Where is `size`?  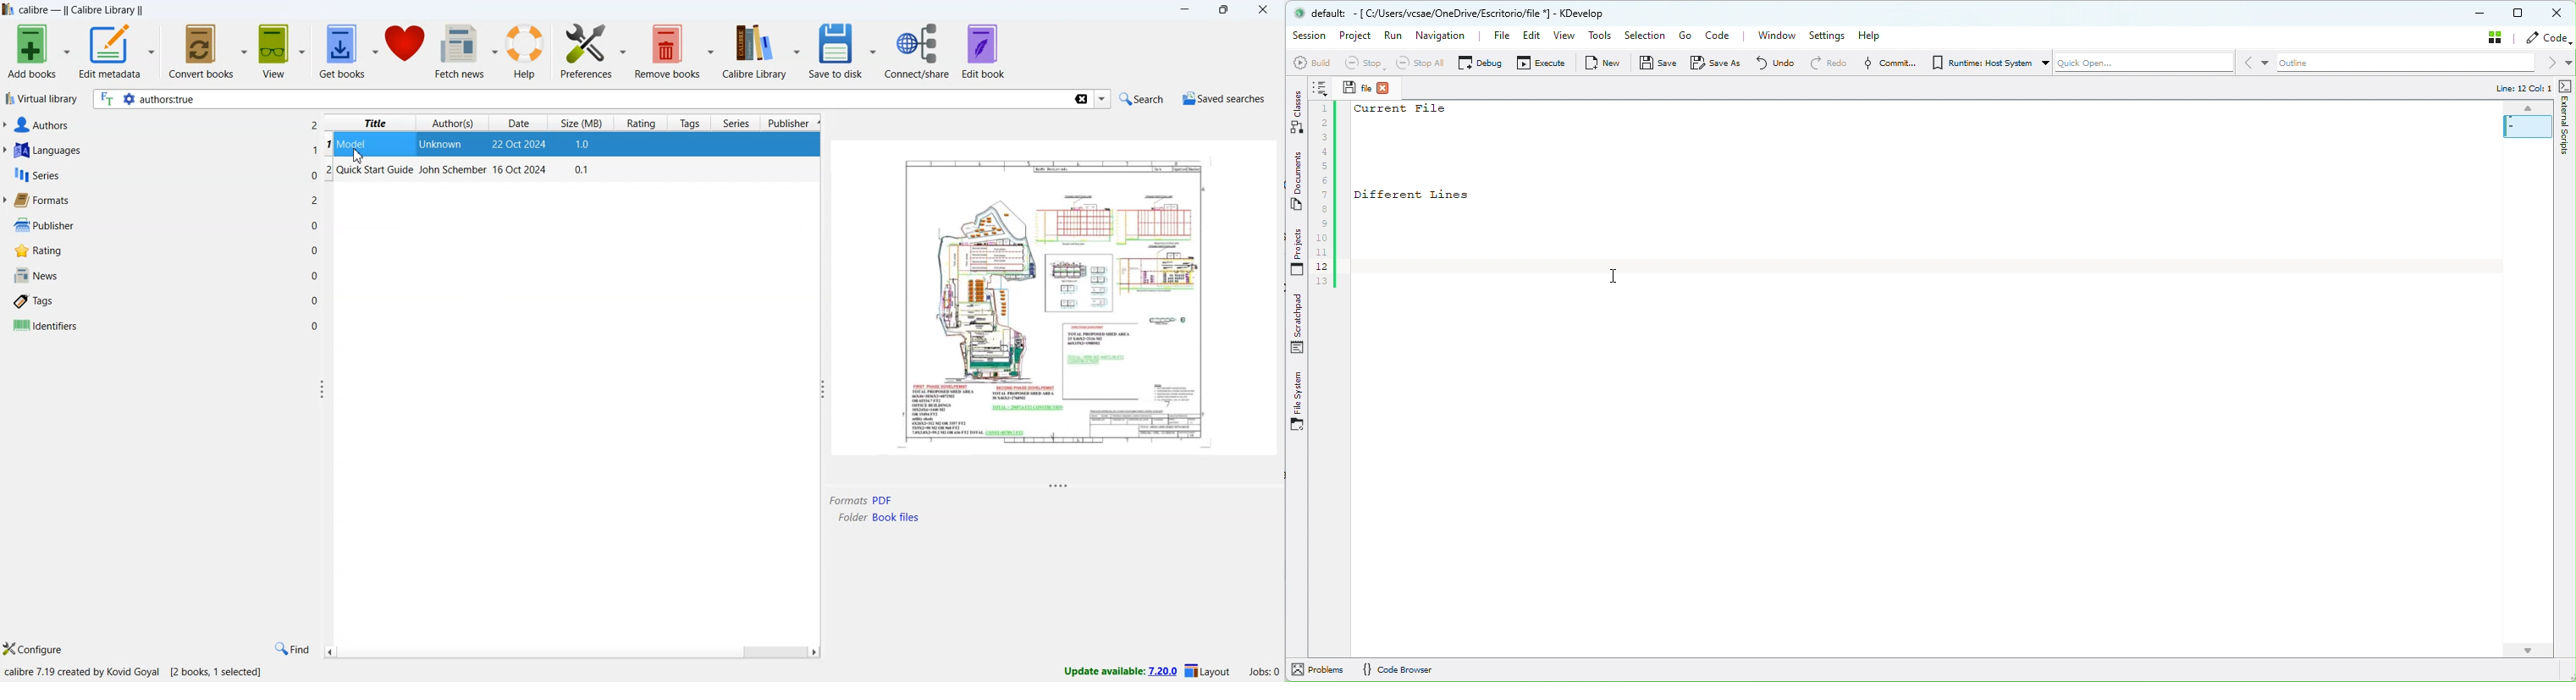
size is located at coordinates (584, 145).